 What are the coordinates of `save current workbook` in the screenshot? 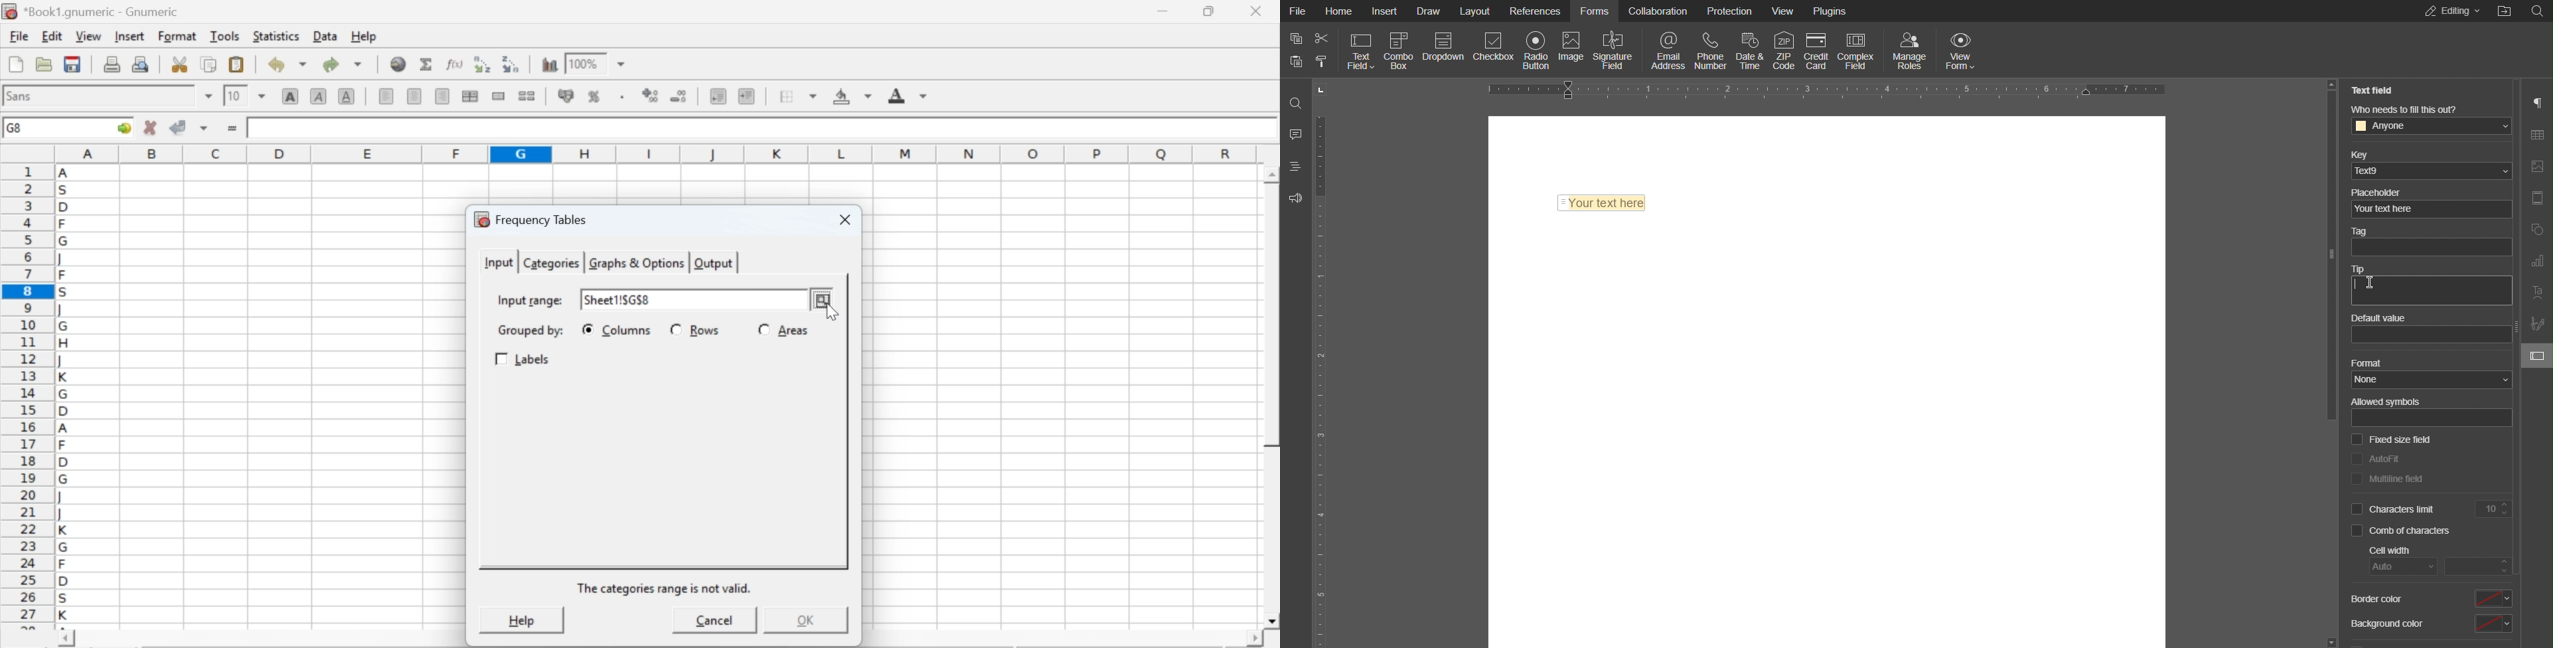 It's located at (73, 64).